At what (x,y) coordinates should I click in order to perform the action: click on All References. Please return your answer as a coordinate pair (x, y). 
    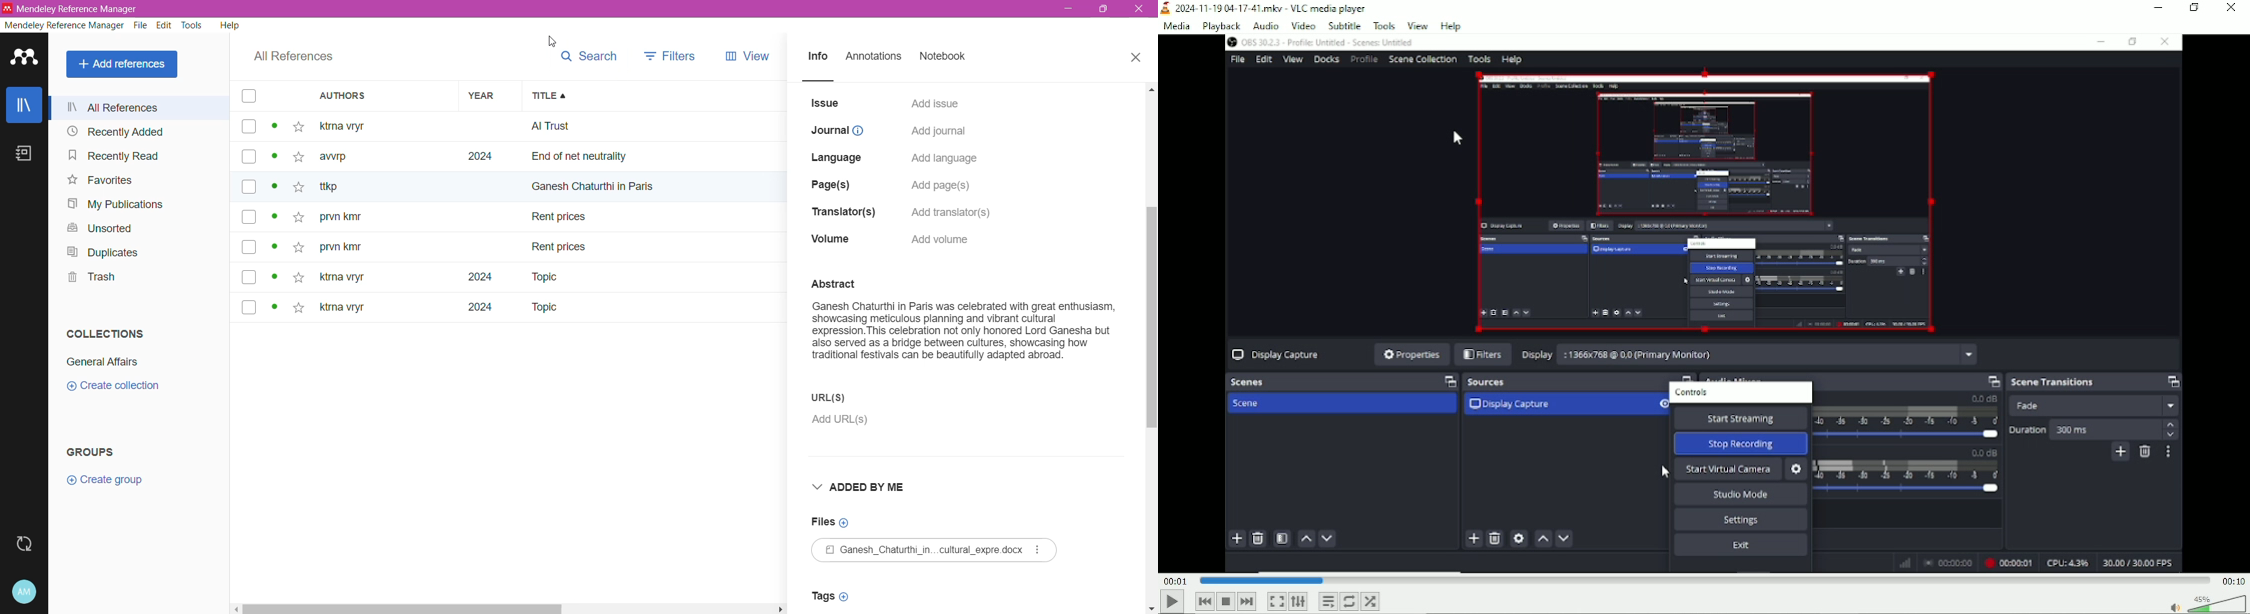
    Looking at the image, I should click on (142, 107).